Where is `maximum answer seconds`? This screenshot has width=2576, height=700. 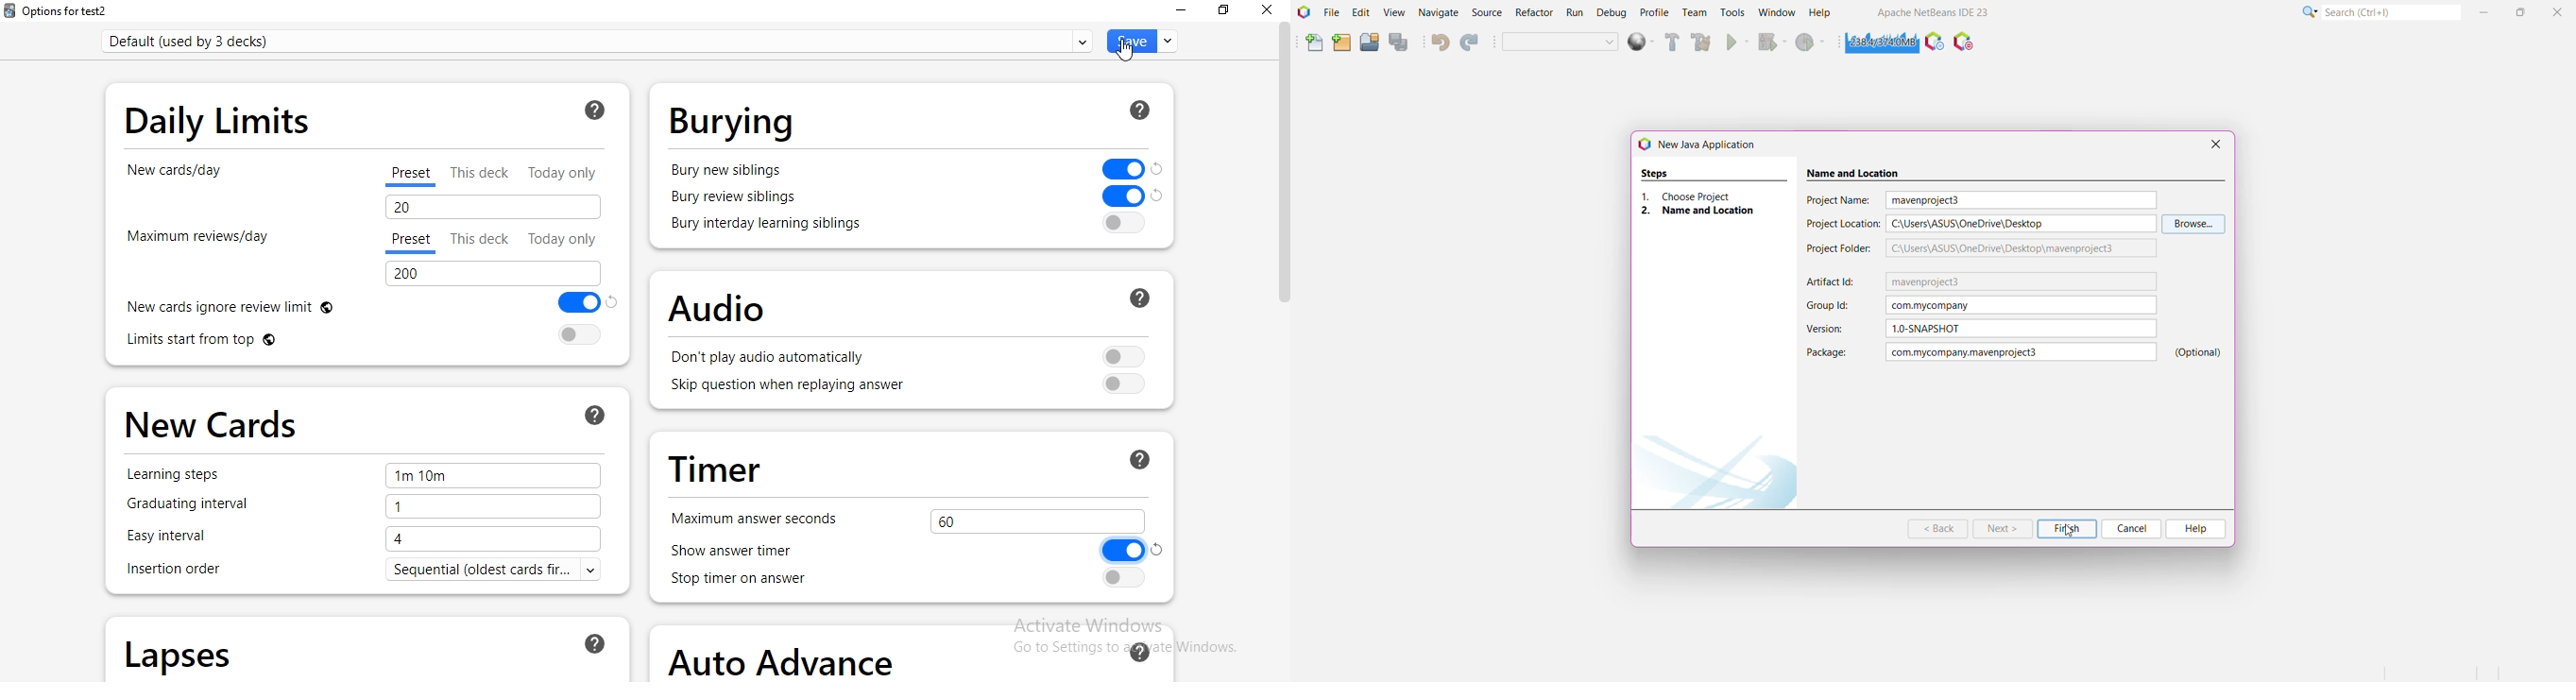
maximum answer seconds is located at coordinates (763, 516).